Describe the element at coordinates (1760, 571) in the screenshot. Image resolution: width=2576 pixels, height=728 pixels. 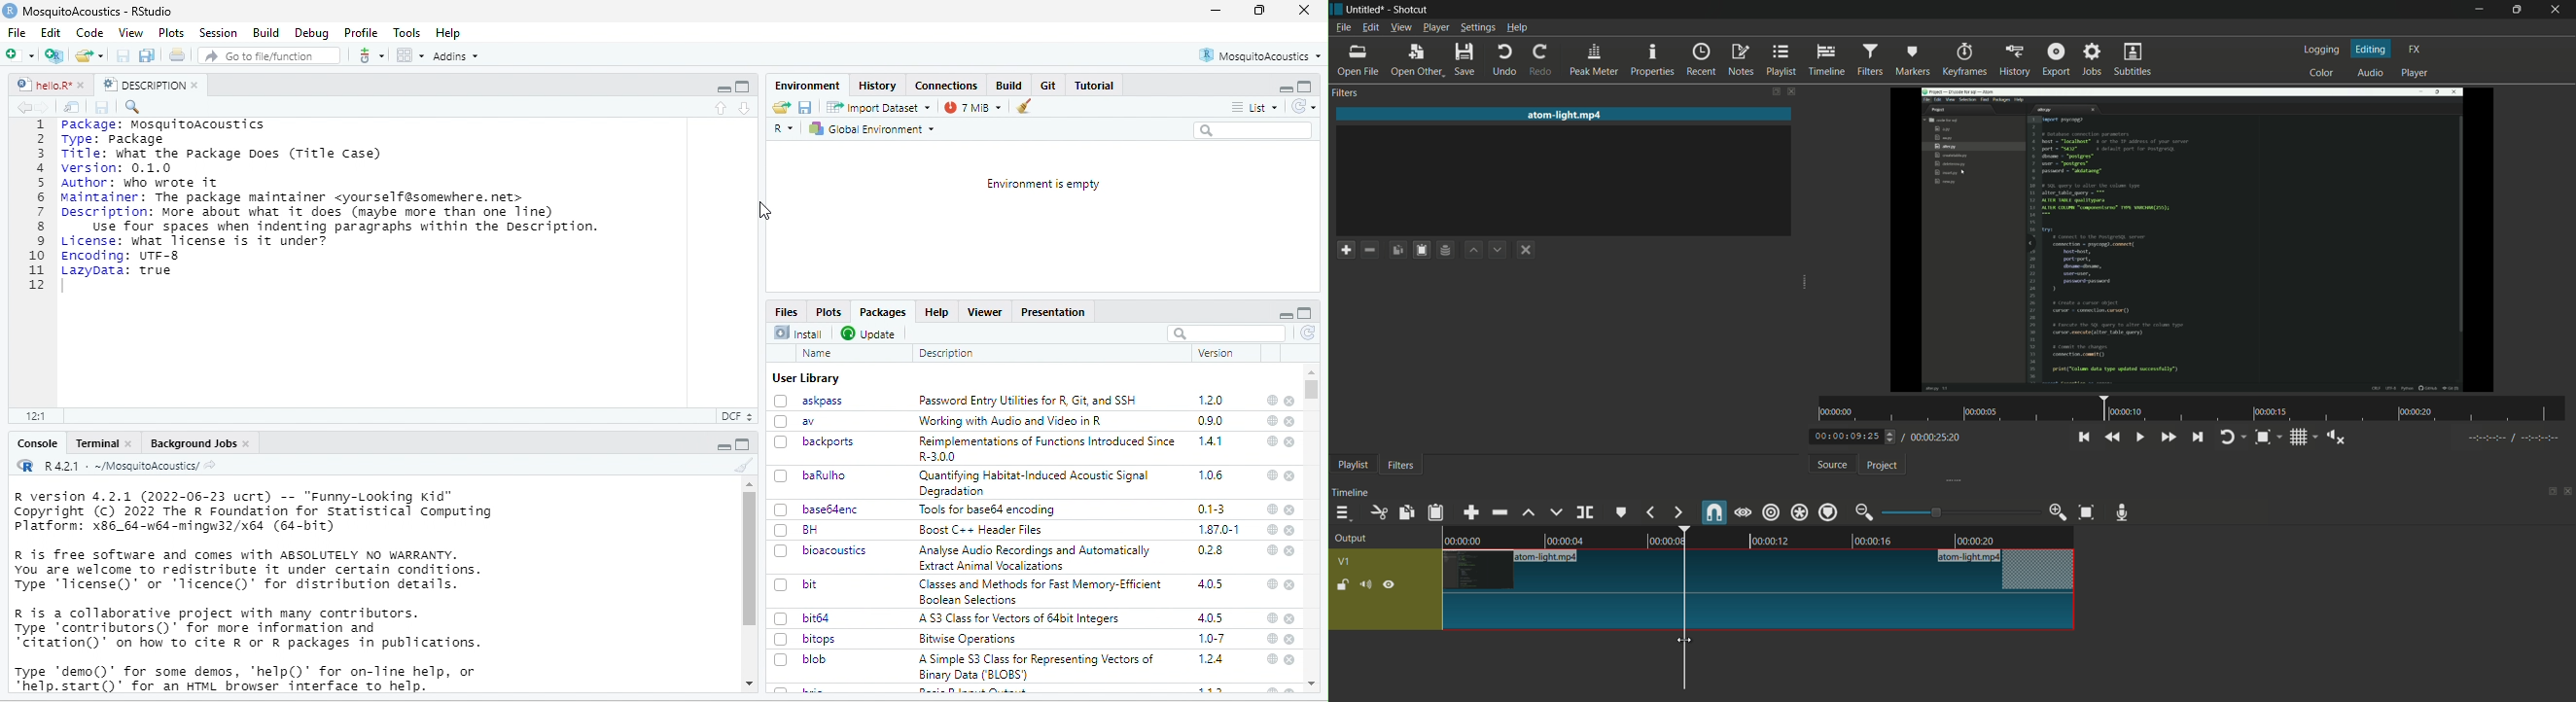
I see `video track v1` at that location.